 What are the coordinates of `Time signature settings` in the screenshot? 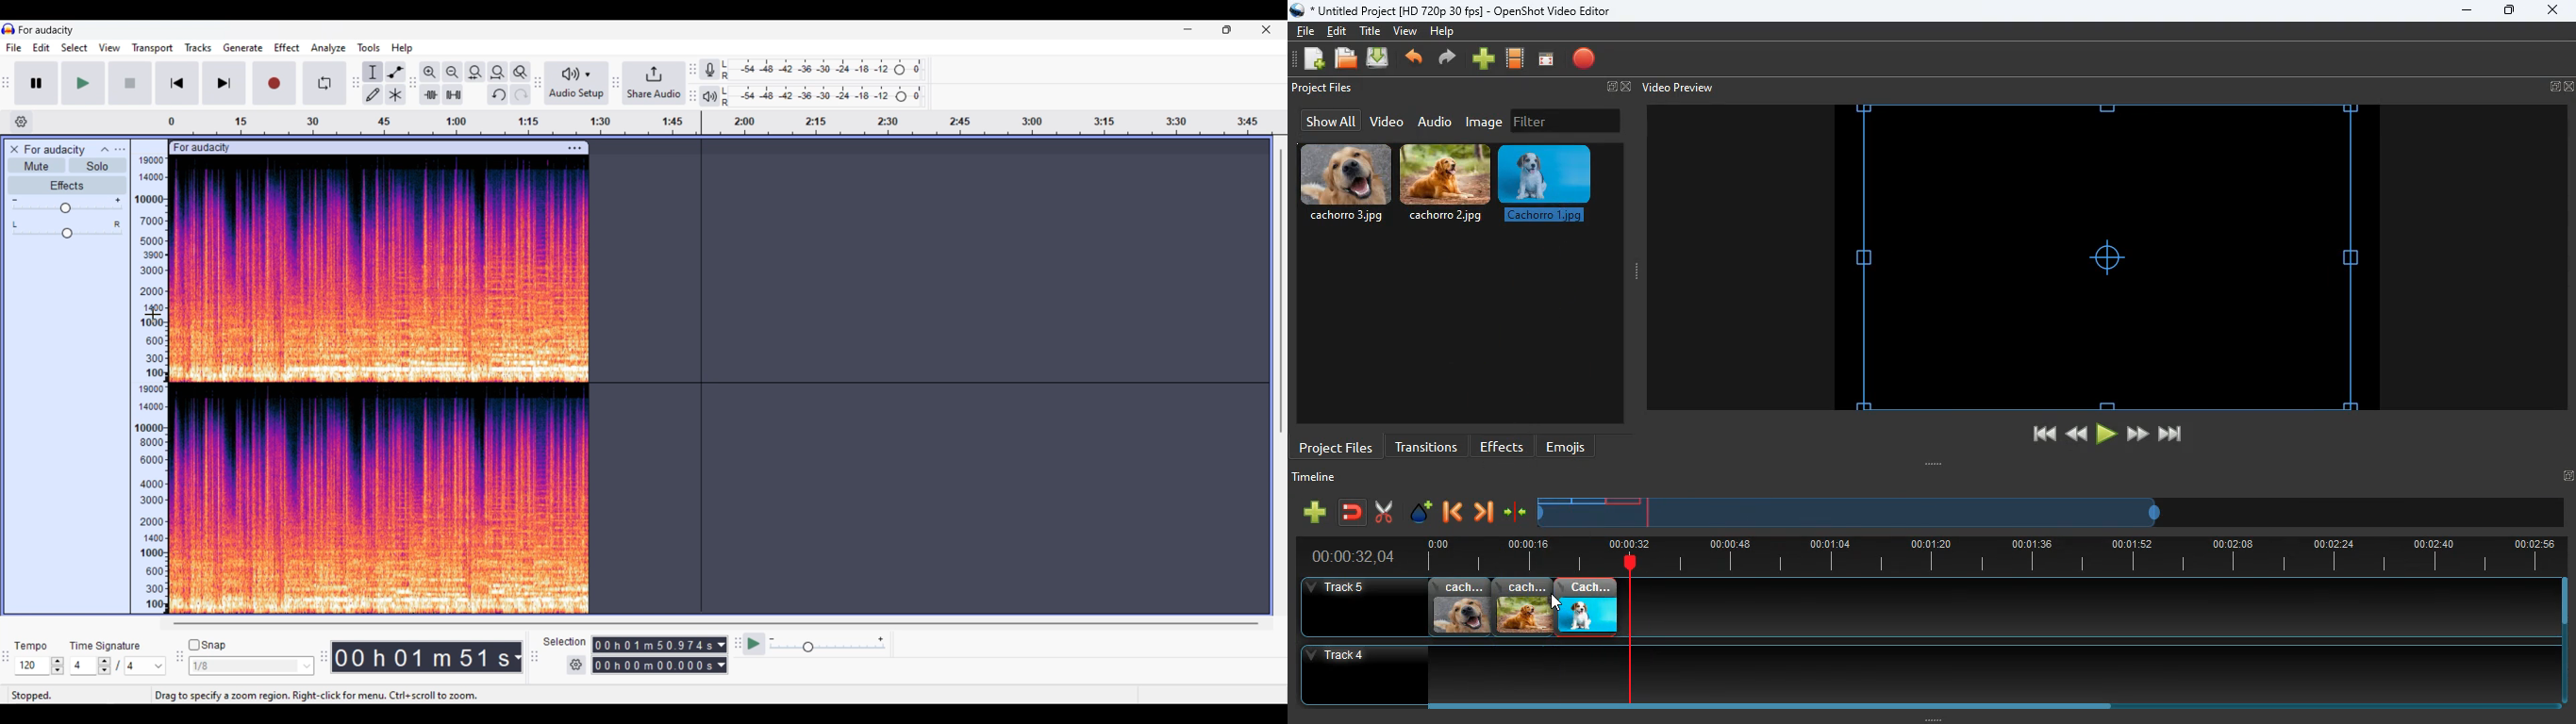 It's located at (119, 666).